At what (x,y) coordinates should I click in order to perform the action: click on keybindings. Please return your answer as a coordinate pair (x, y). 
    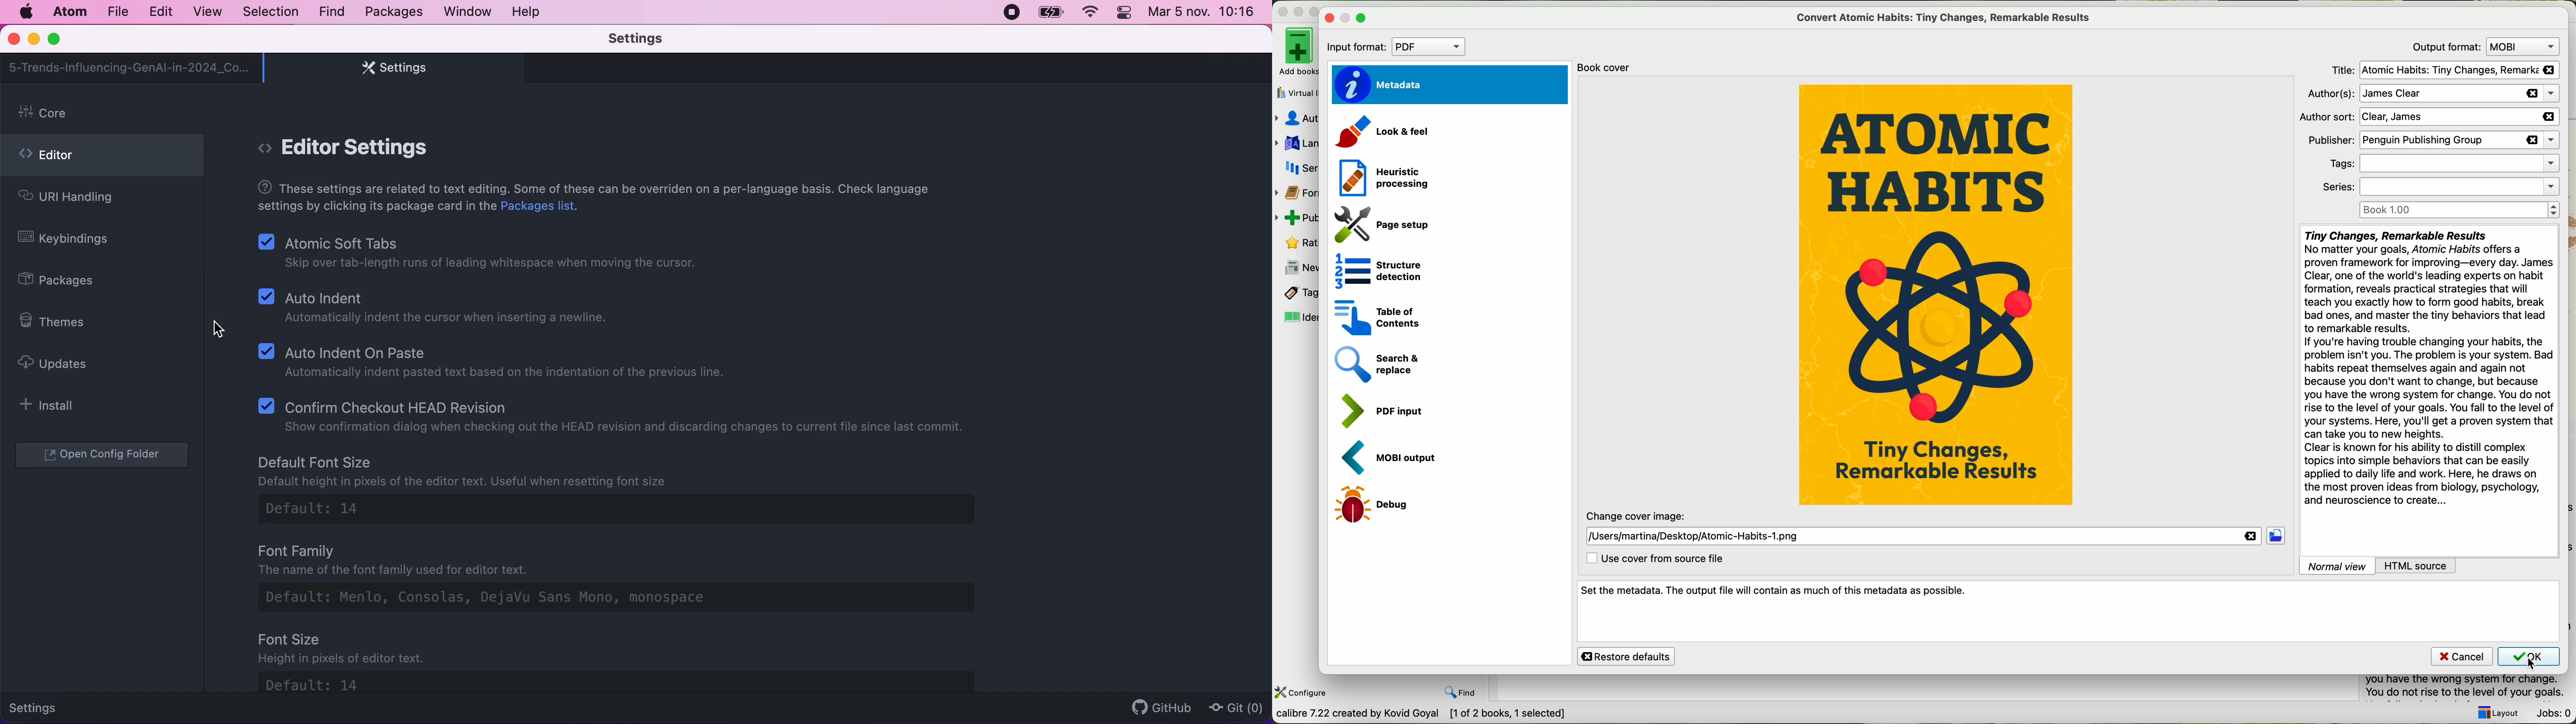
    Looking at the image, I should click on (71, 240).